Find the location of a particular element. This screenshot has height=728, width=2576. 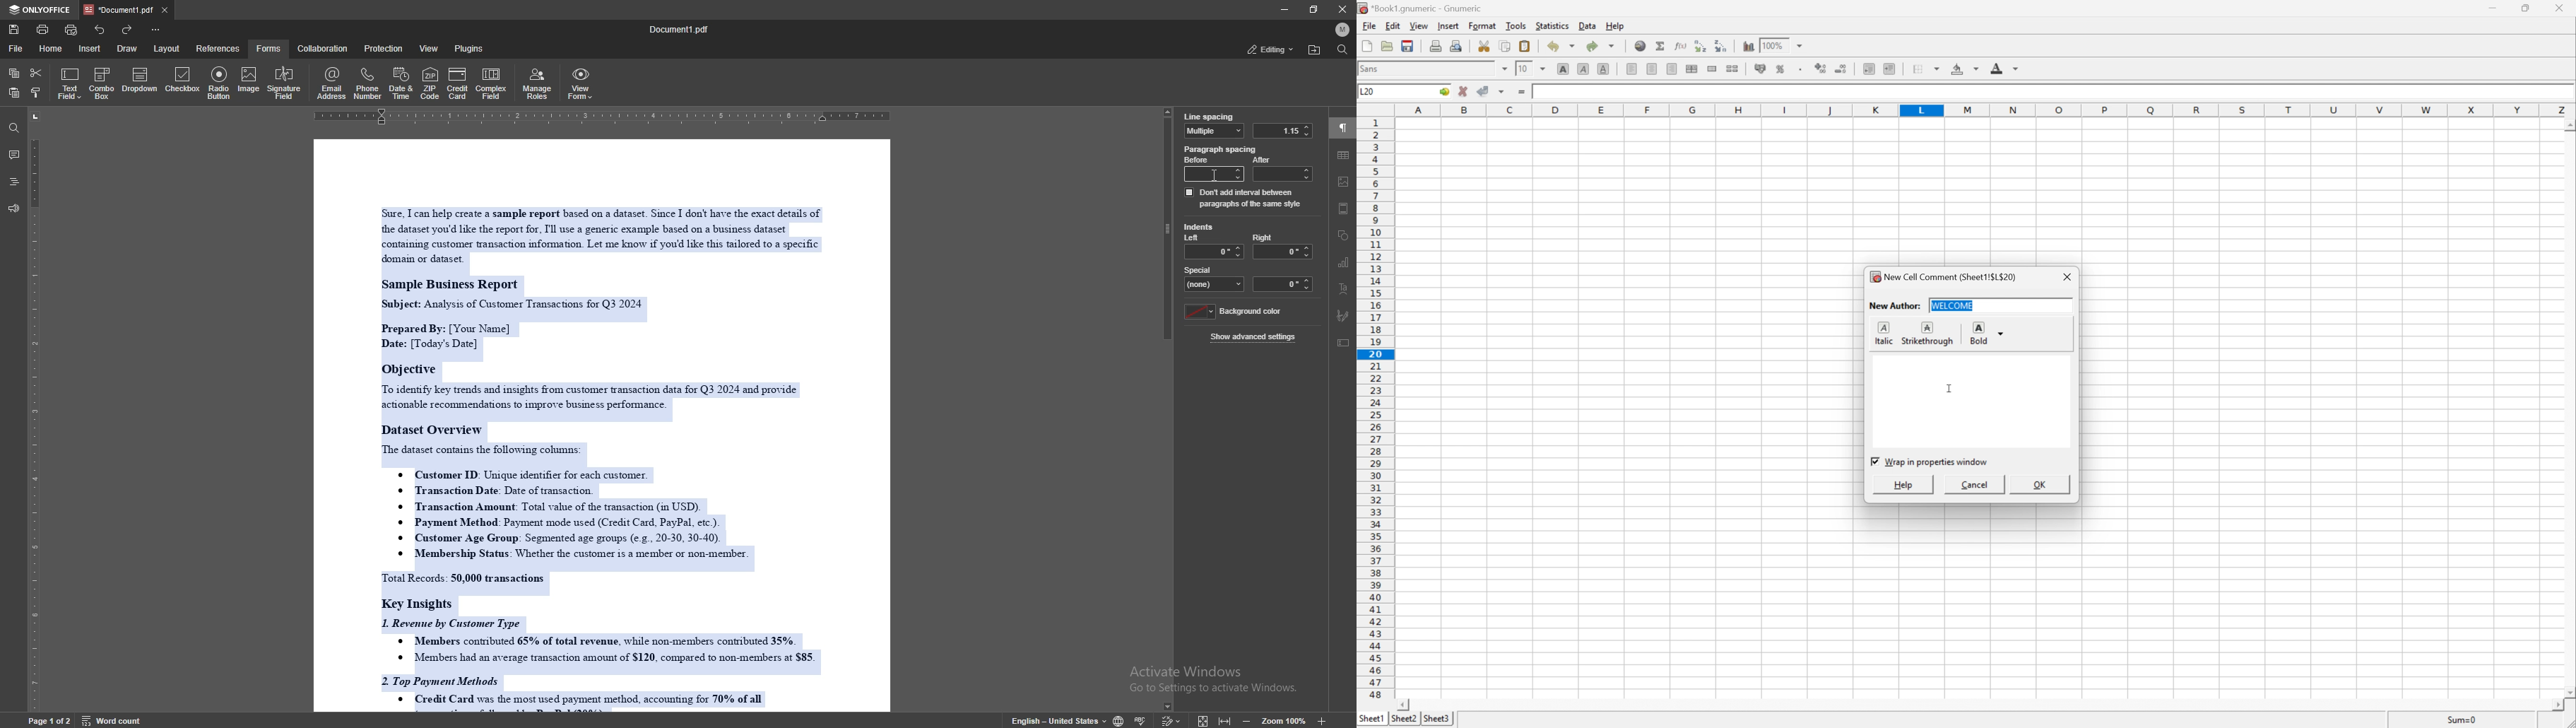

Strikethrough is located at coordinates (1928, 333).